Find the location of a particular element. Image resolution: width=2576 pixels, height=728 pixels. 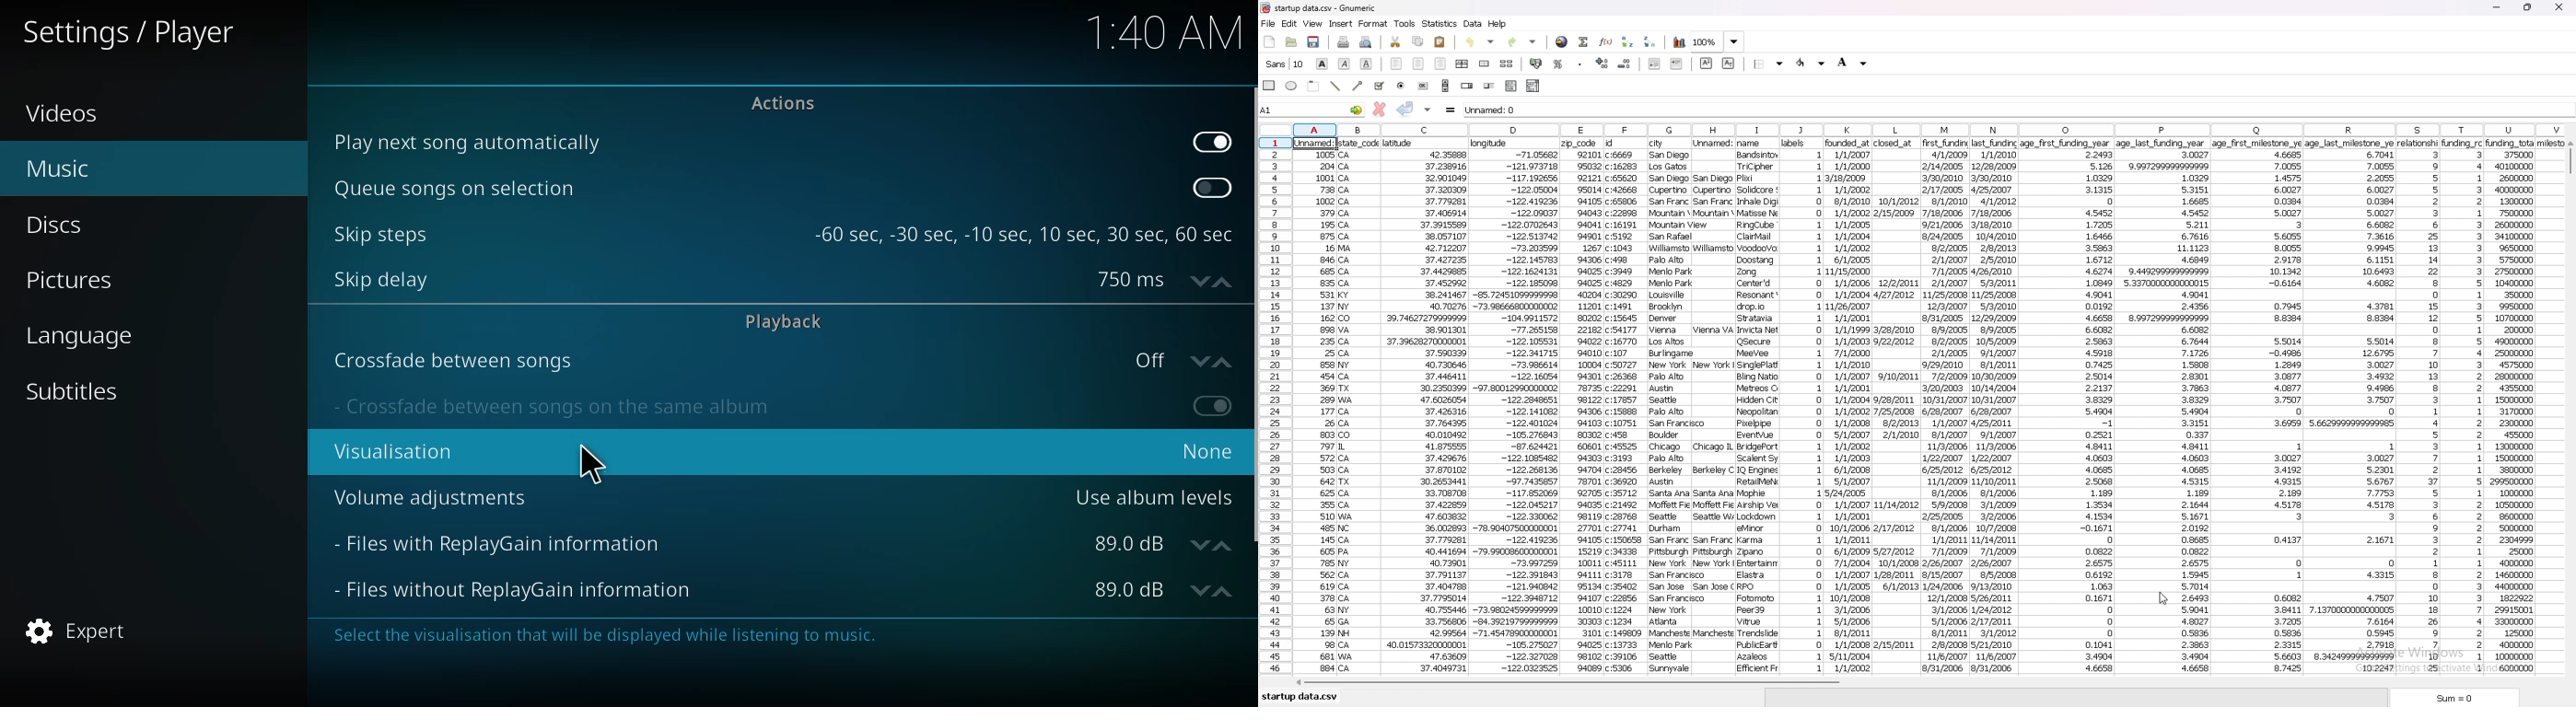

scroll bar is located at coordinates (1253, 313).